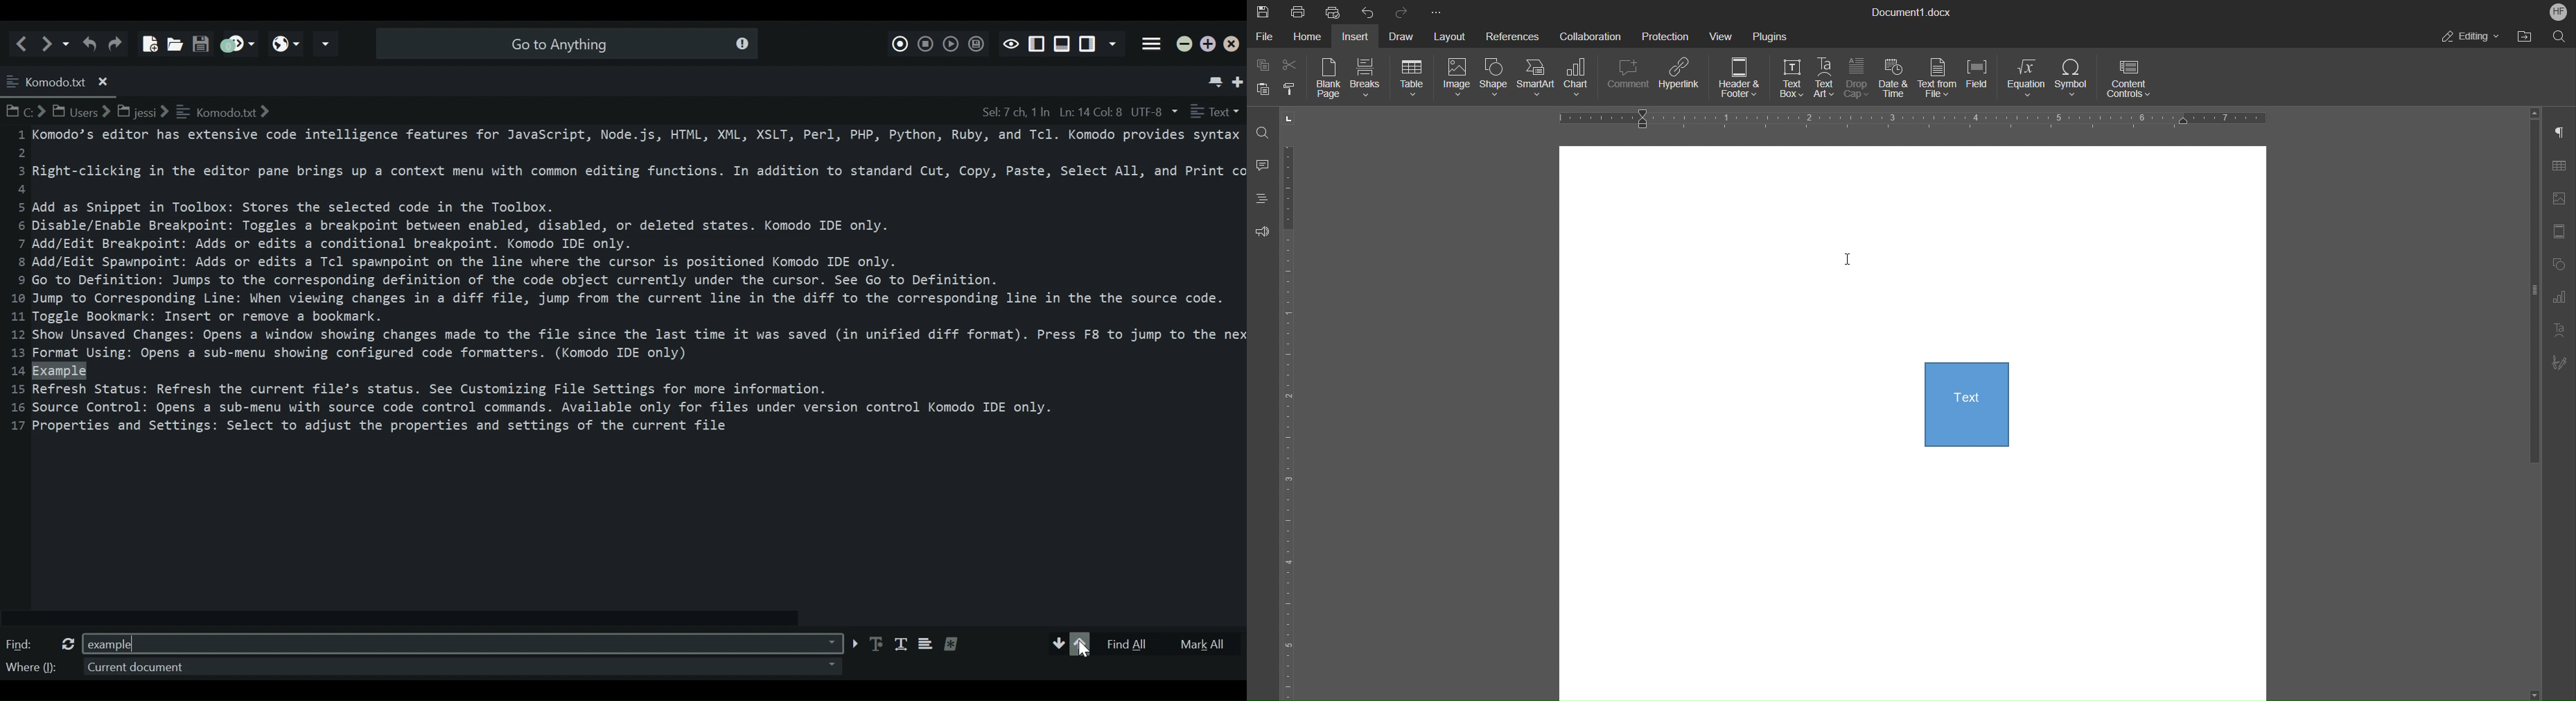 This screenshot has width=2576, height=728. Describe the element at coordinates (1858, 80) in the screenshot. I see `Drop Cap` at that location.